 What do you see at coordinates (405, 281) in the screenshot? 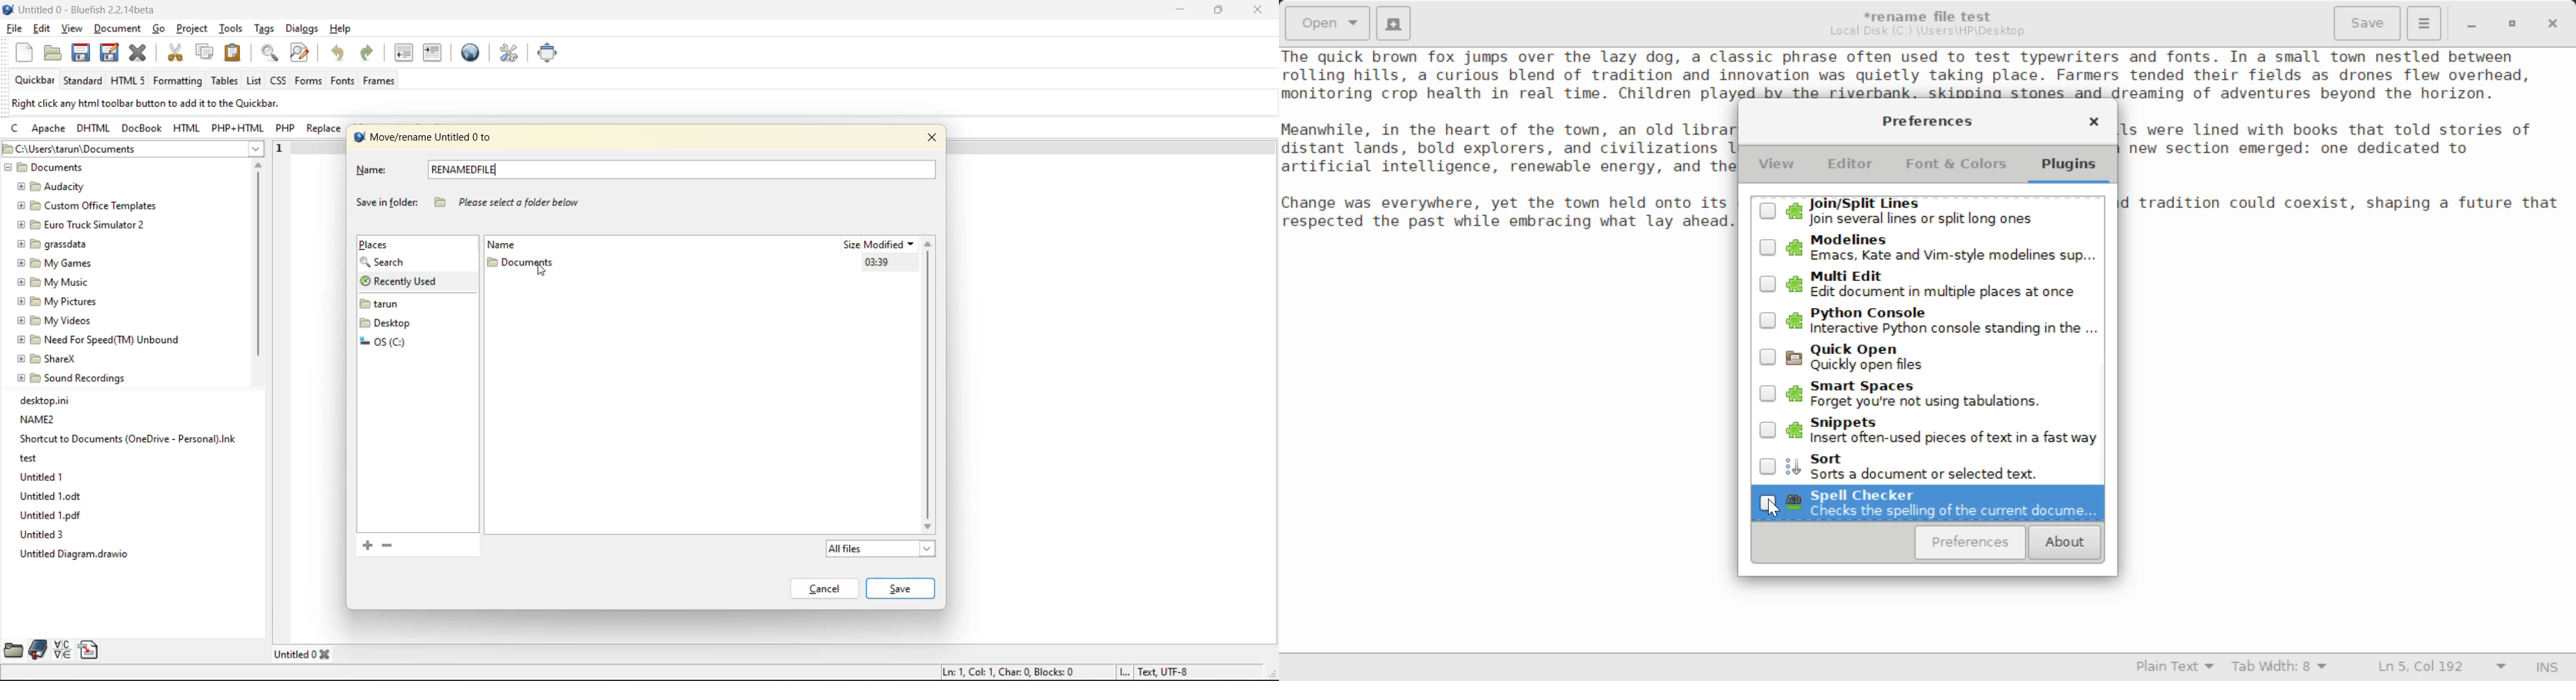
I see `recently used` at bounding box center [405, 281].